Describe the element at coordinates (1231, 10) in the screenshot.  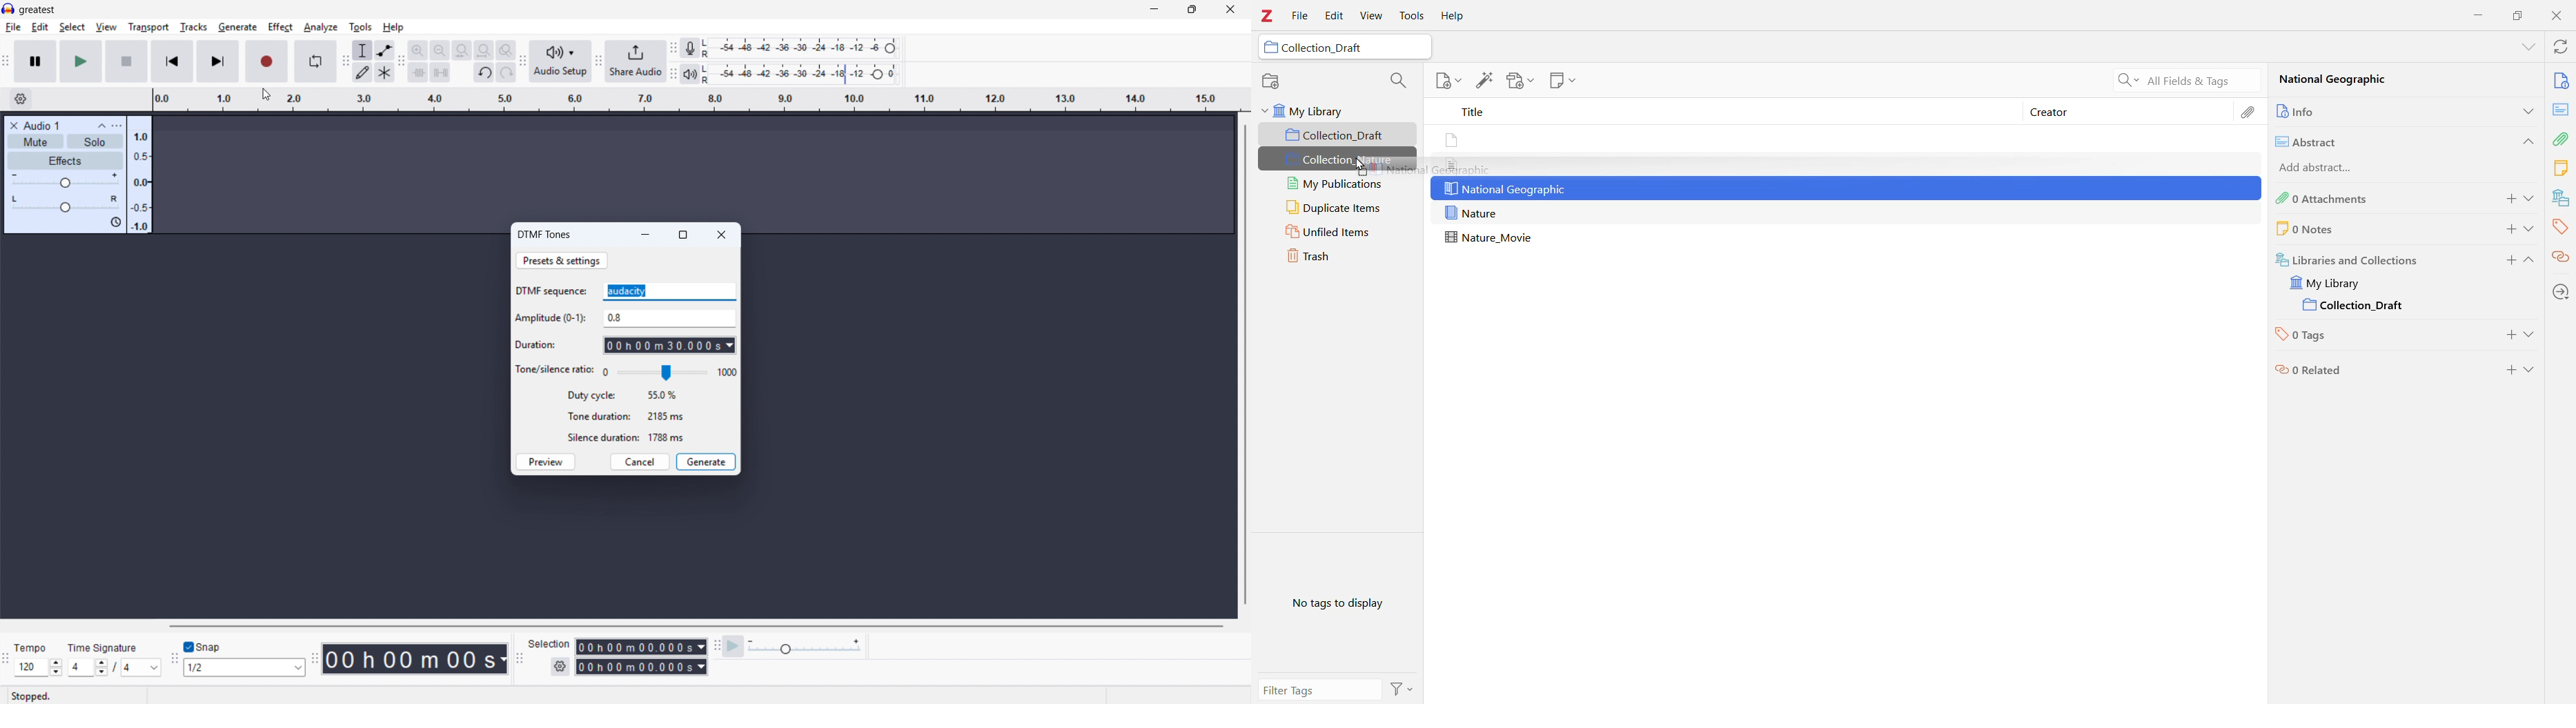
I see `close ` at that location.